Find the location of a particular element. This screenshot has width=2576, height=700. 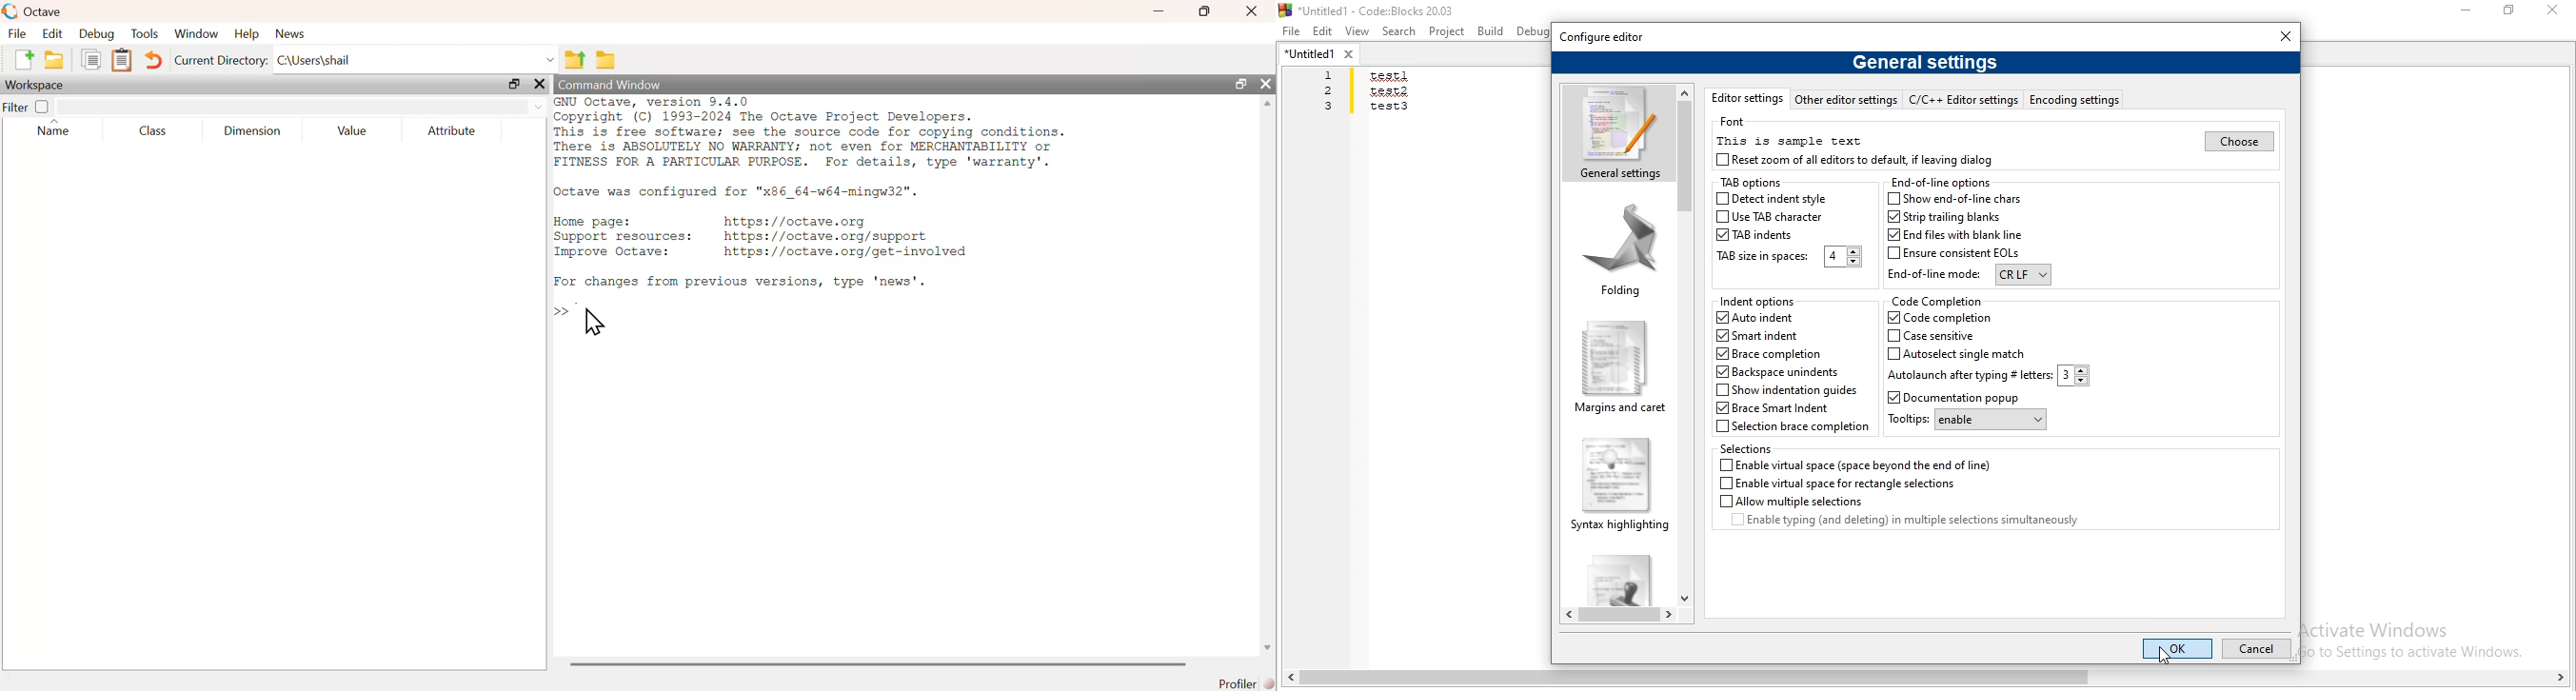

Enable typing (and deleting) in multiple selections simultaneously is located at coordinates (1921, 523).